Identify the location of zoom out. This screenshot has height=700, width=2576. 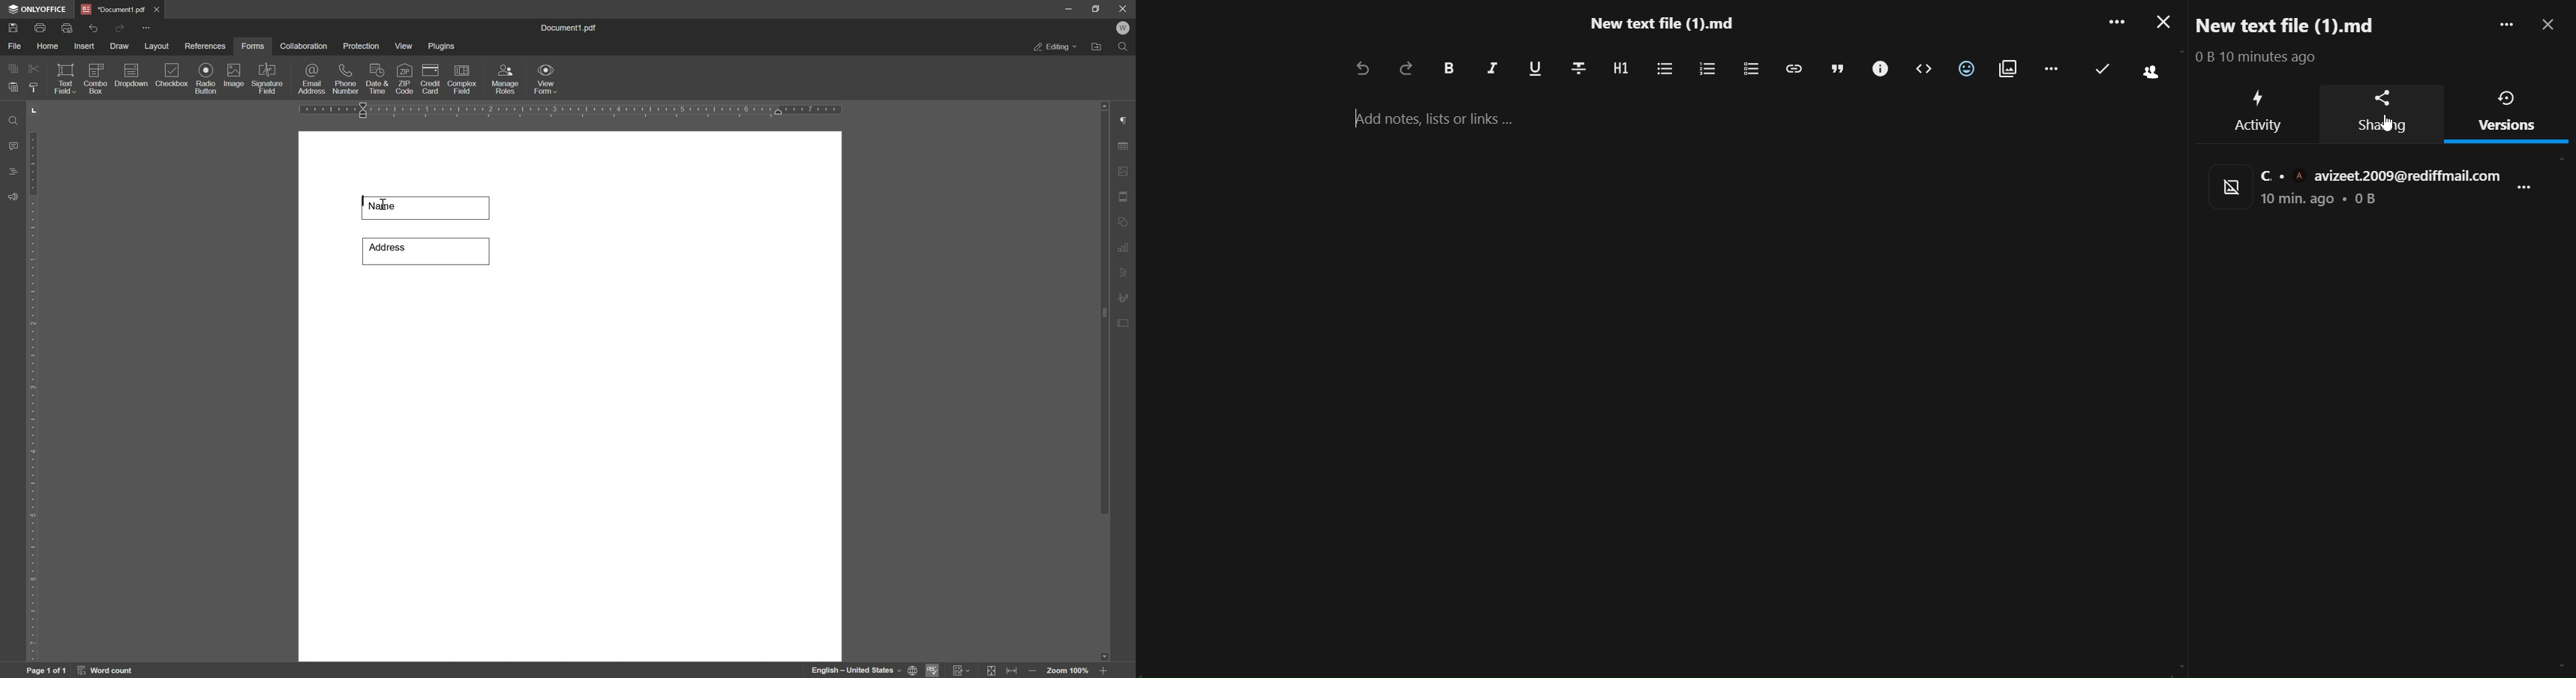
(1035, 672).